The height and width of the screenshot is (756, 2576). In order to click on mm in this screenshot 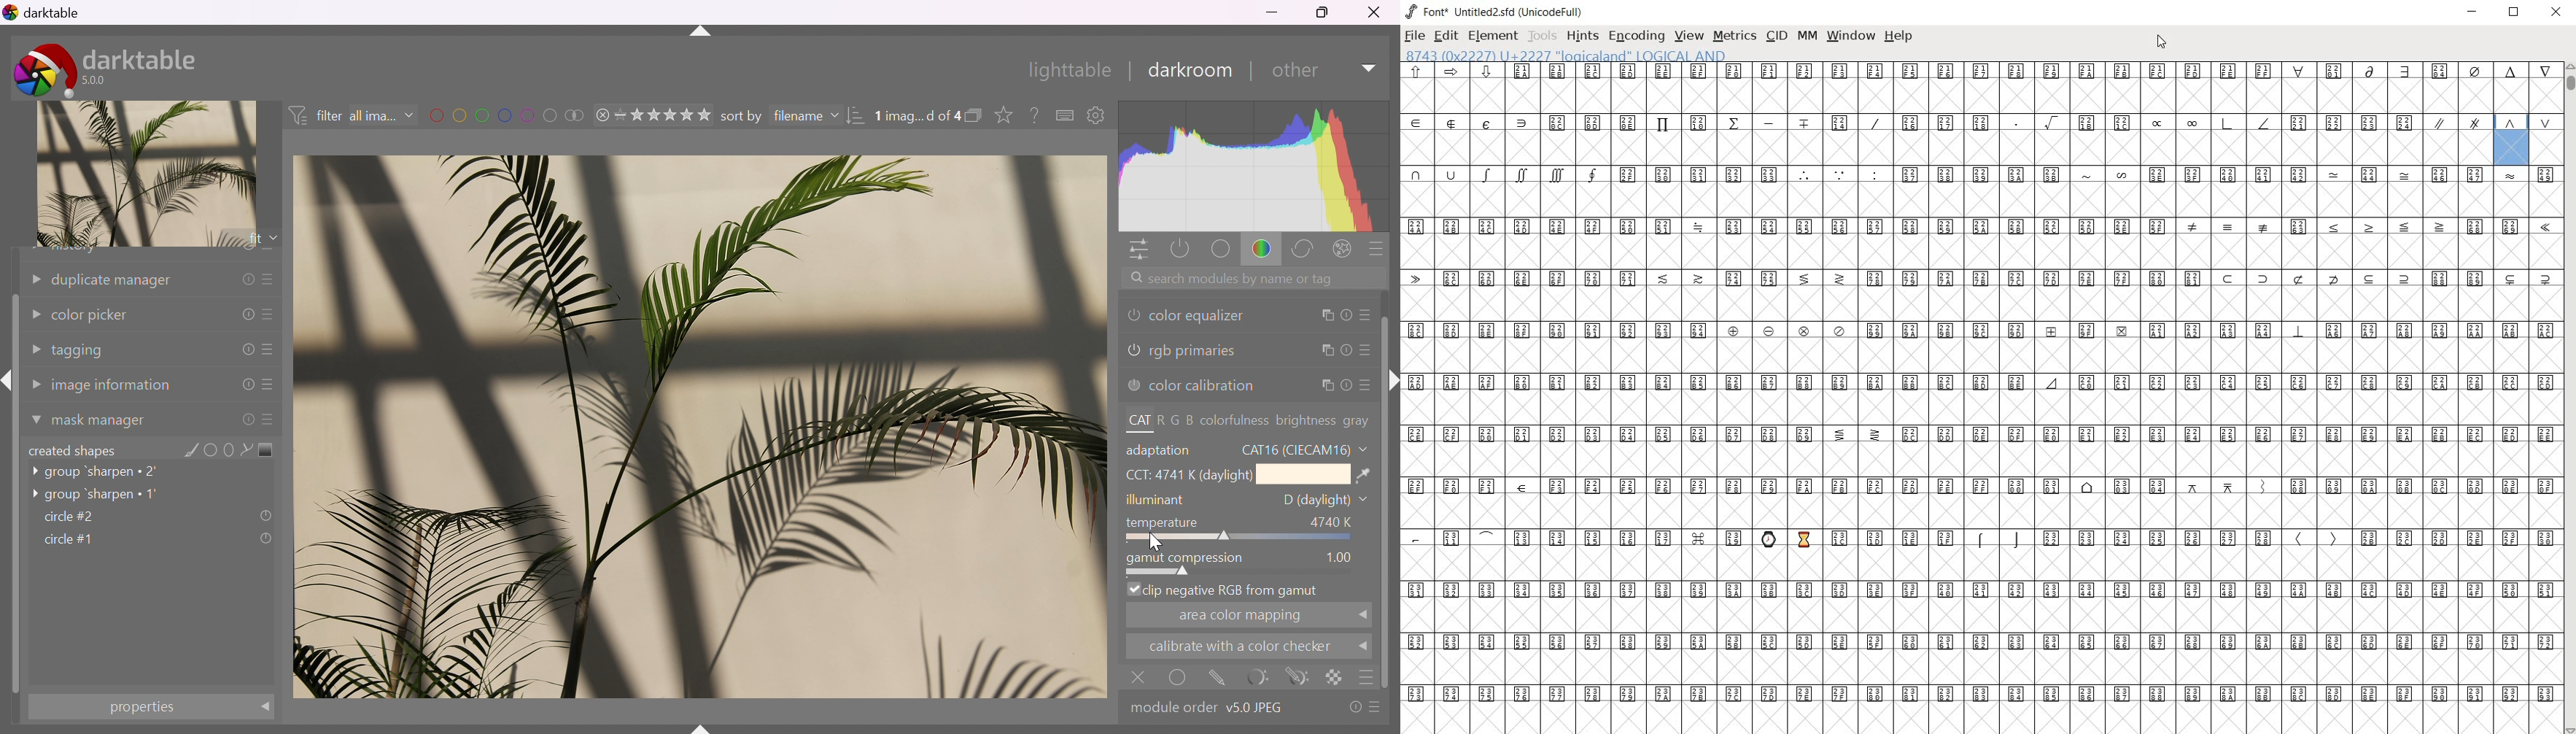, I will do `click(1807, 34)`.